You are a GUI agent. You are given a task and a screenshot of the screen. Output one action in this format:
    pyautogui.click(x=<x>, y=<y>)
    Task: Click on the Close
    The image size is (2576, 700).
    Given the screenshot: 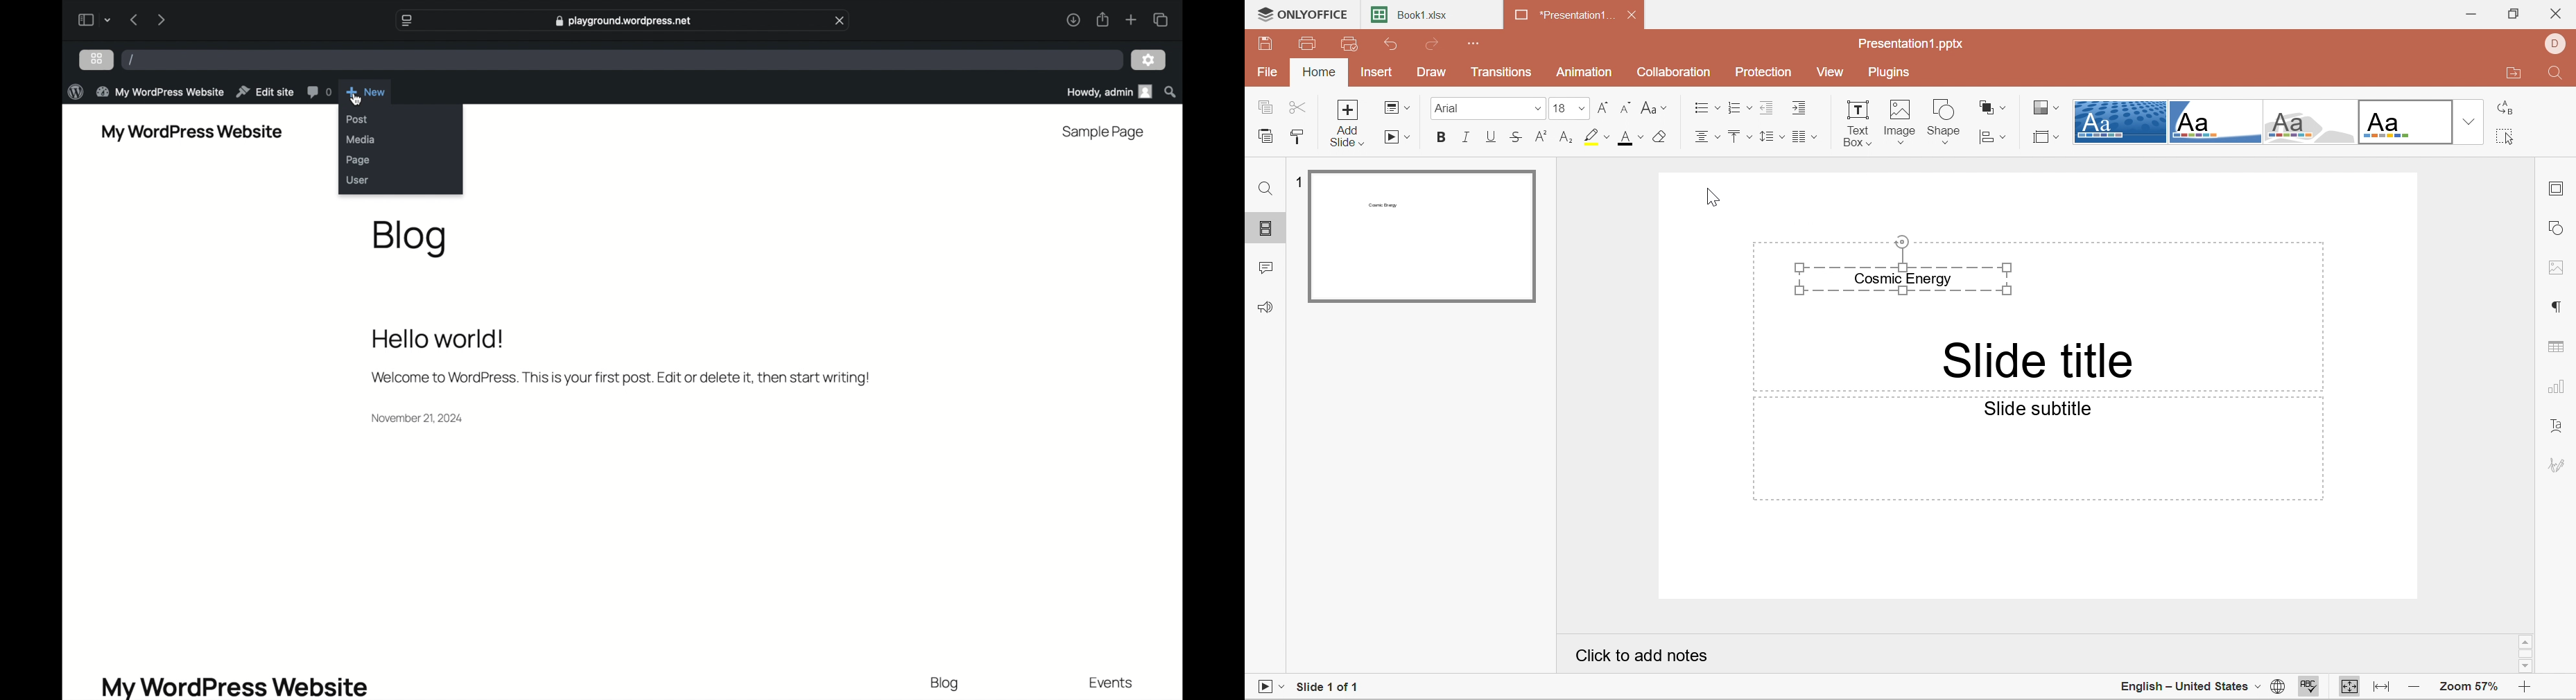 What is the action you would take?
    pyautogui.click(x=2560, y=12)
    